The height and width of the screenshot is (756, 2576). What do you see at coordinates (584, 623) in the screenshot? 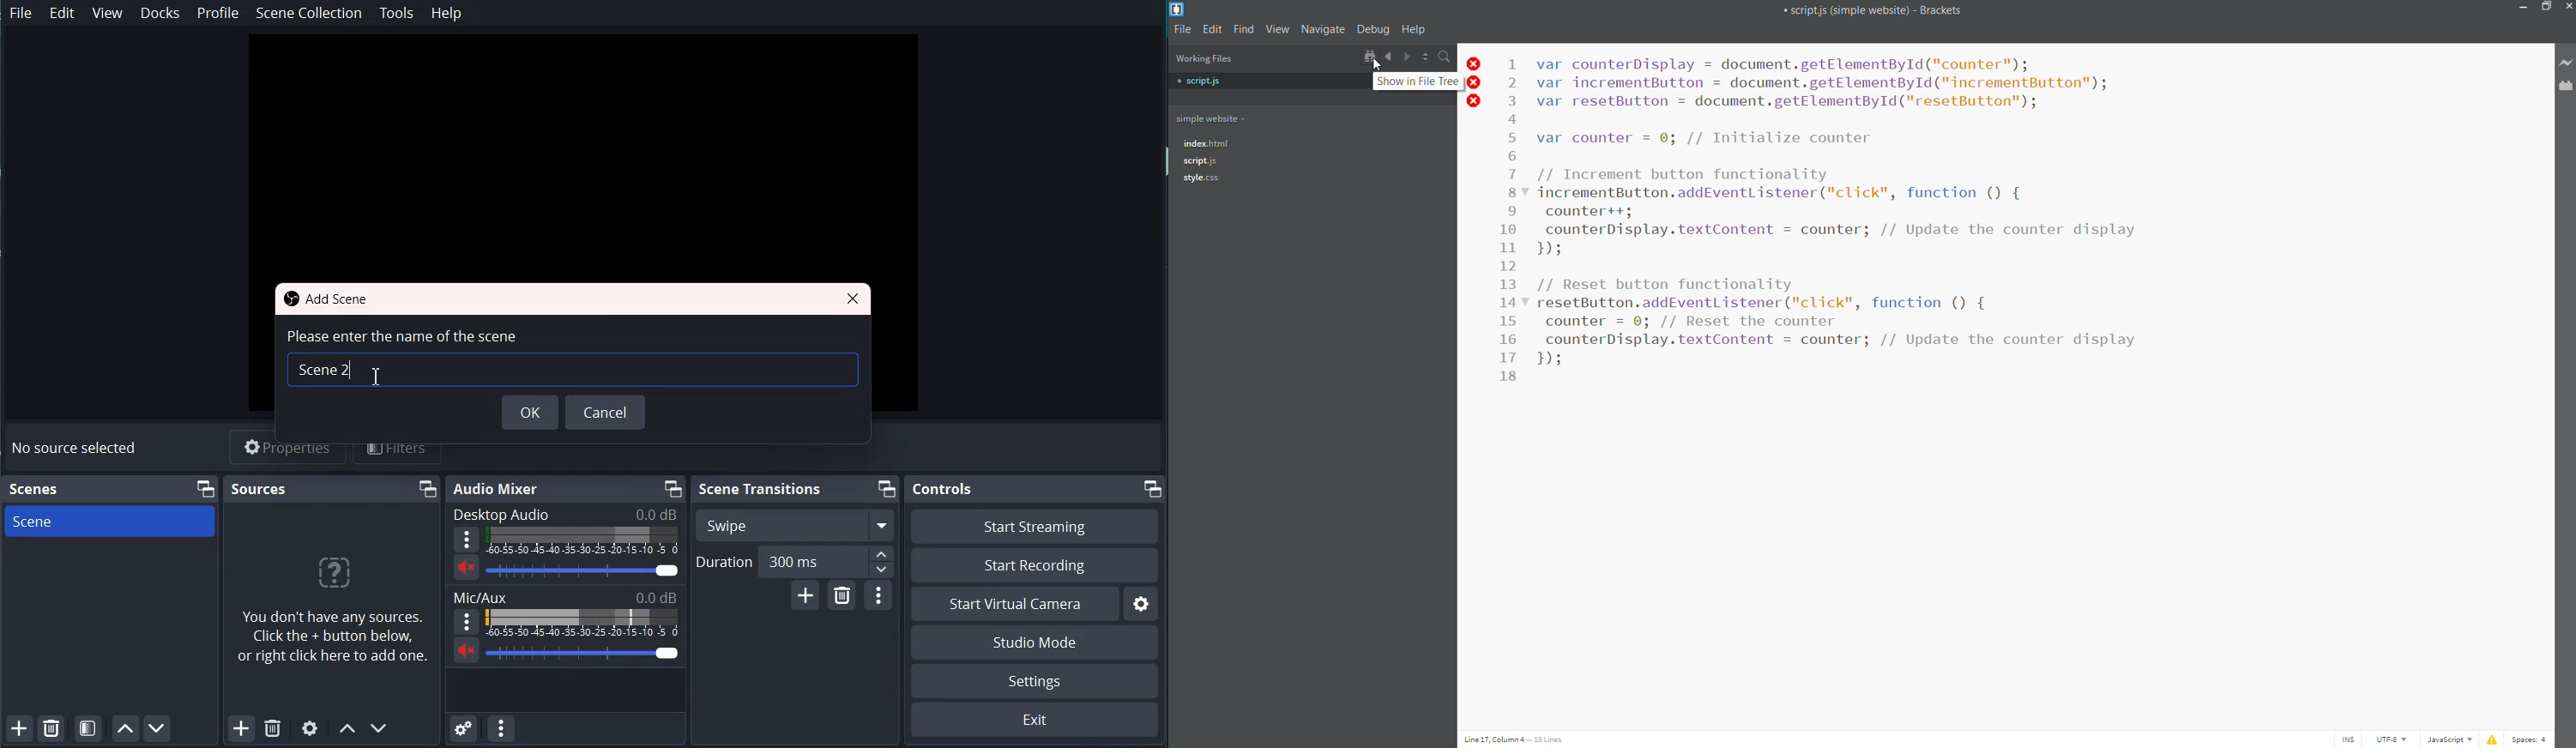
I see `Volume indicator` at bounding box center [584, 623].